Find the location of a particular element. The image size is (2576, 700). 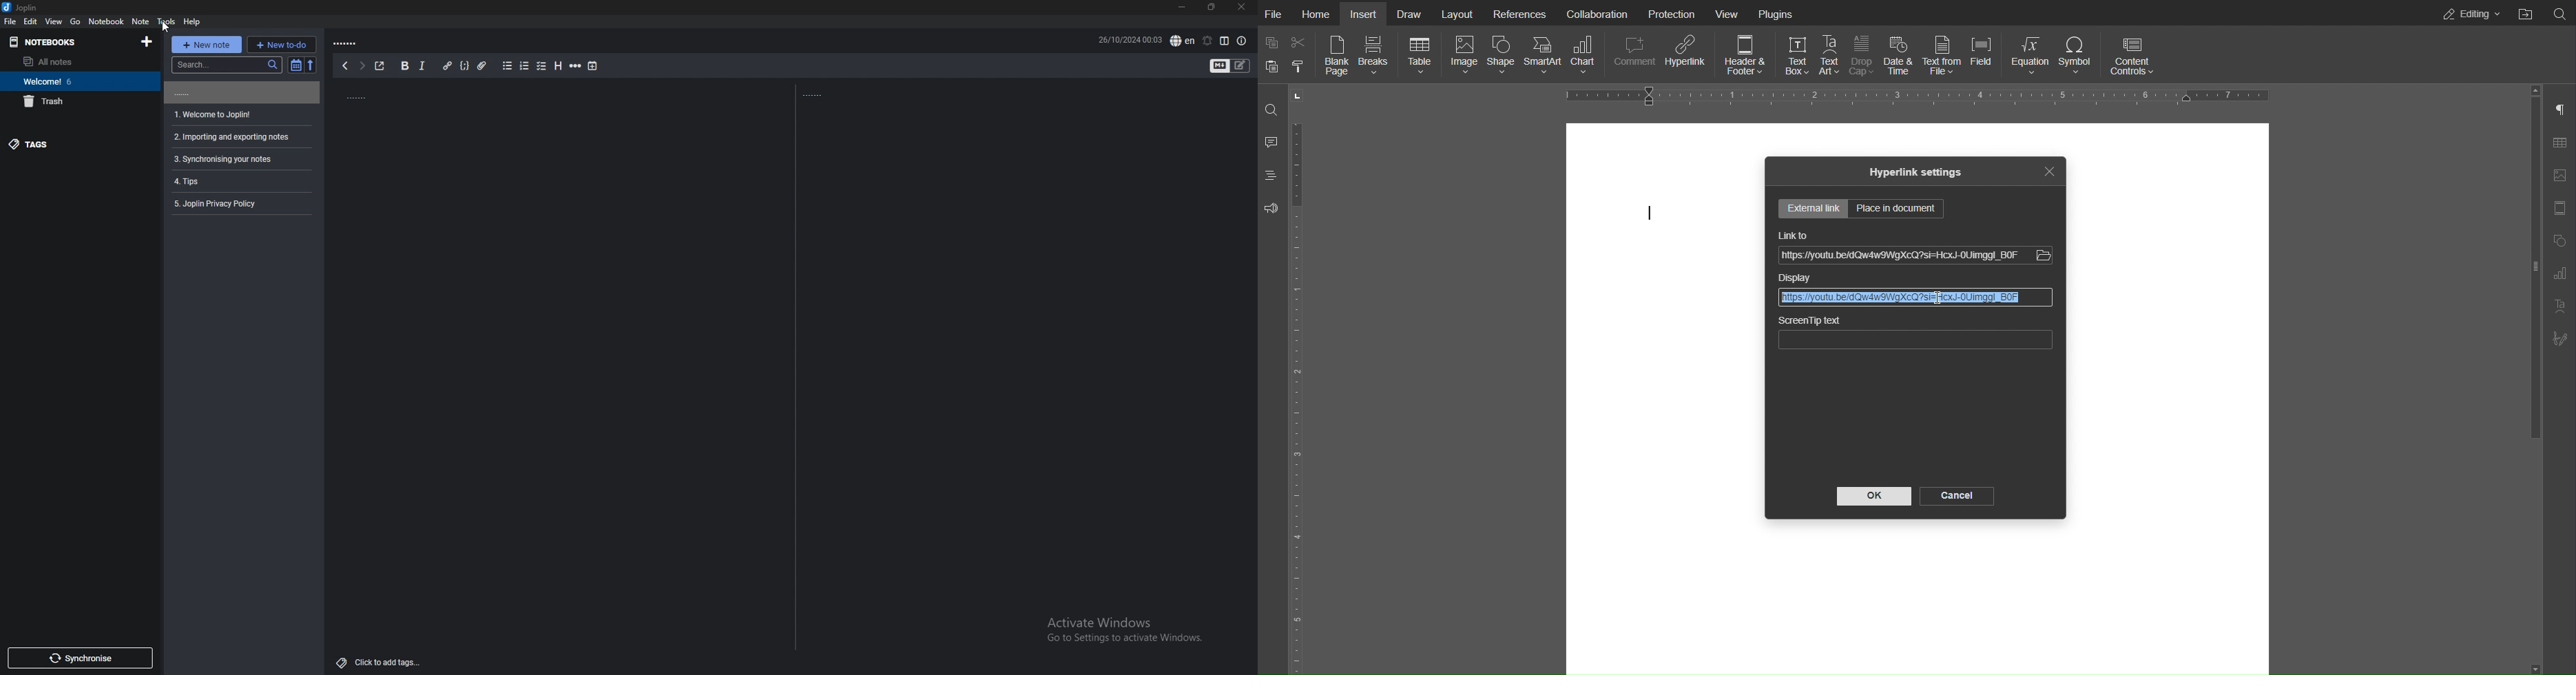

Table Settings is located at coordinates (2559, 141).